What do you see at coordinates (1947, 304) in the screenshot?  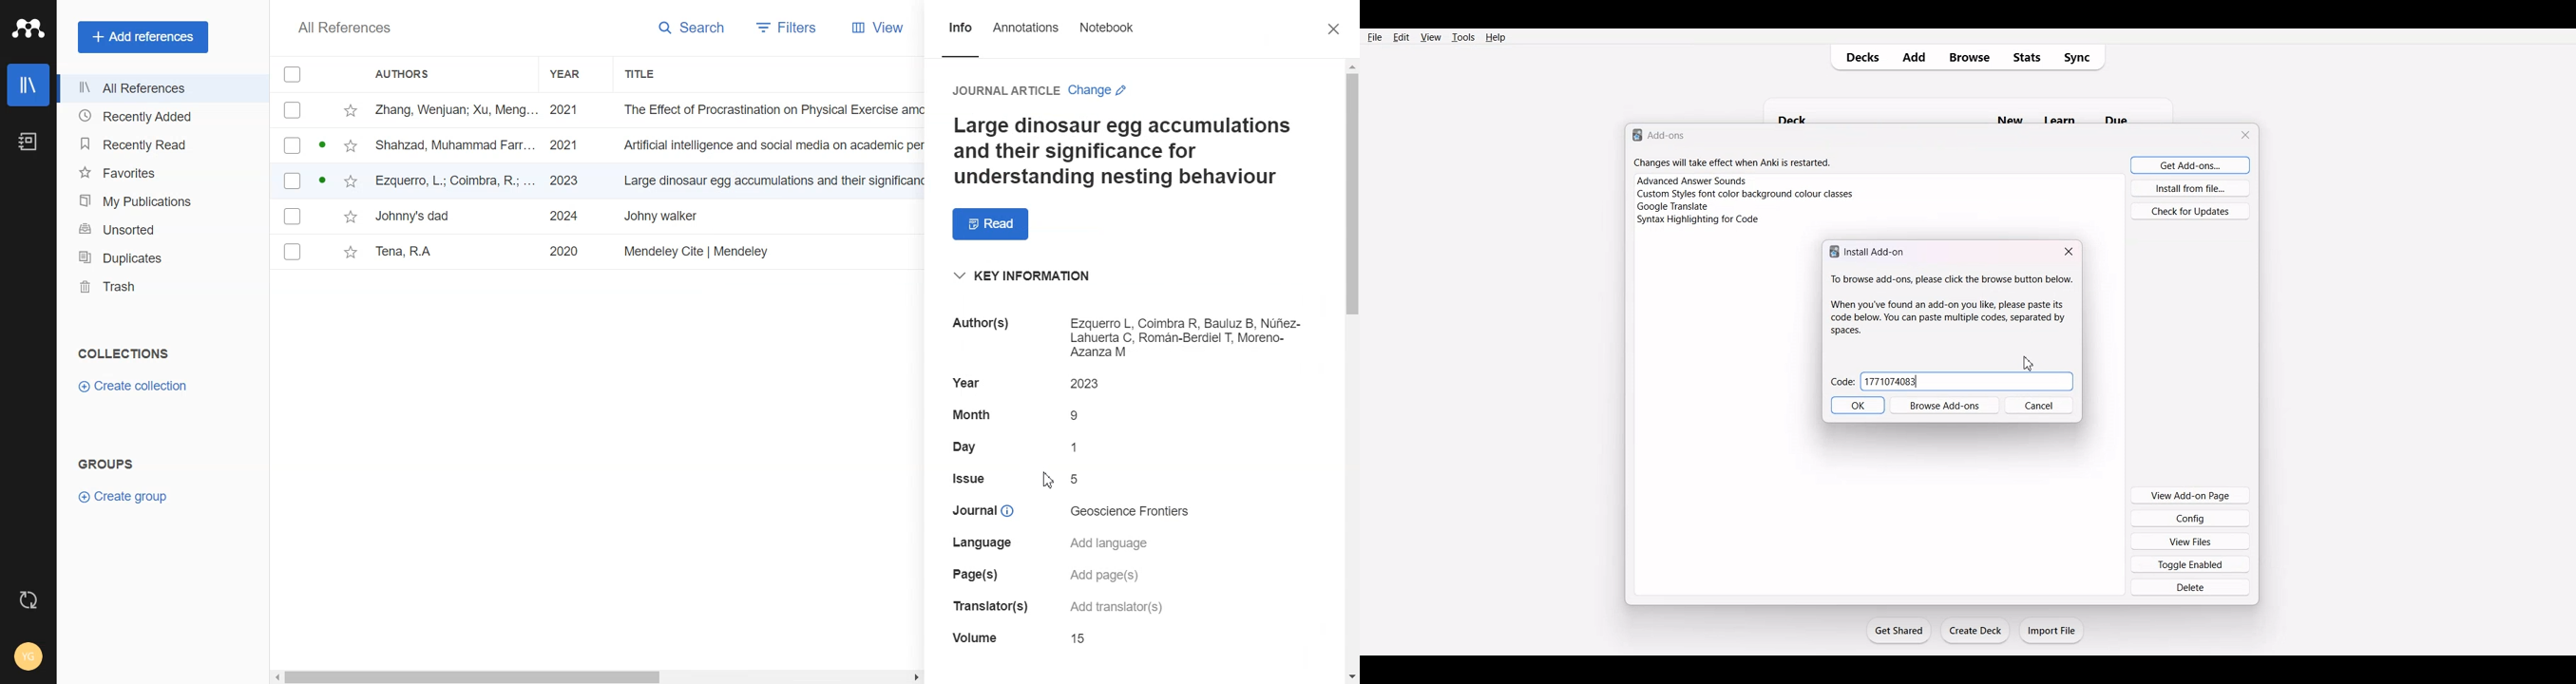 I see `To browse add ons, please click the browse button below. When you've found an add-on you like please paste is code below. You can paste multiple codes separated by spaces` at bounding box center [1947, 304].